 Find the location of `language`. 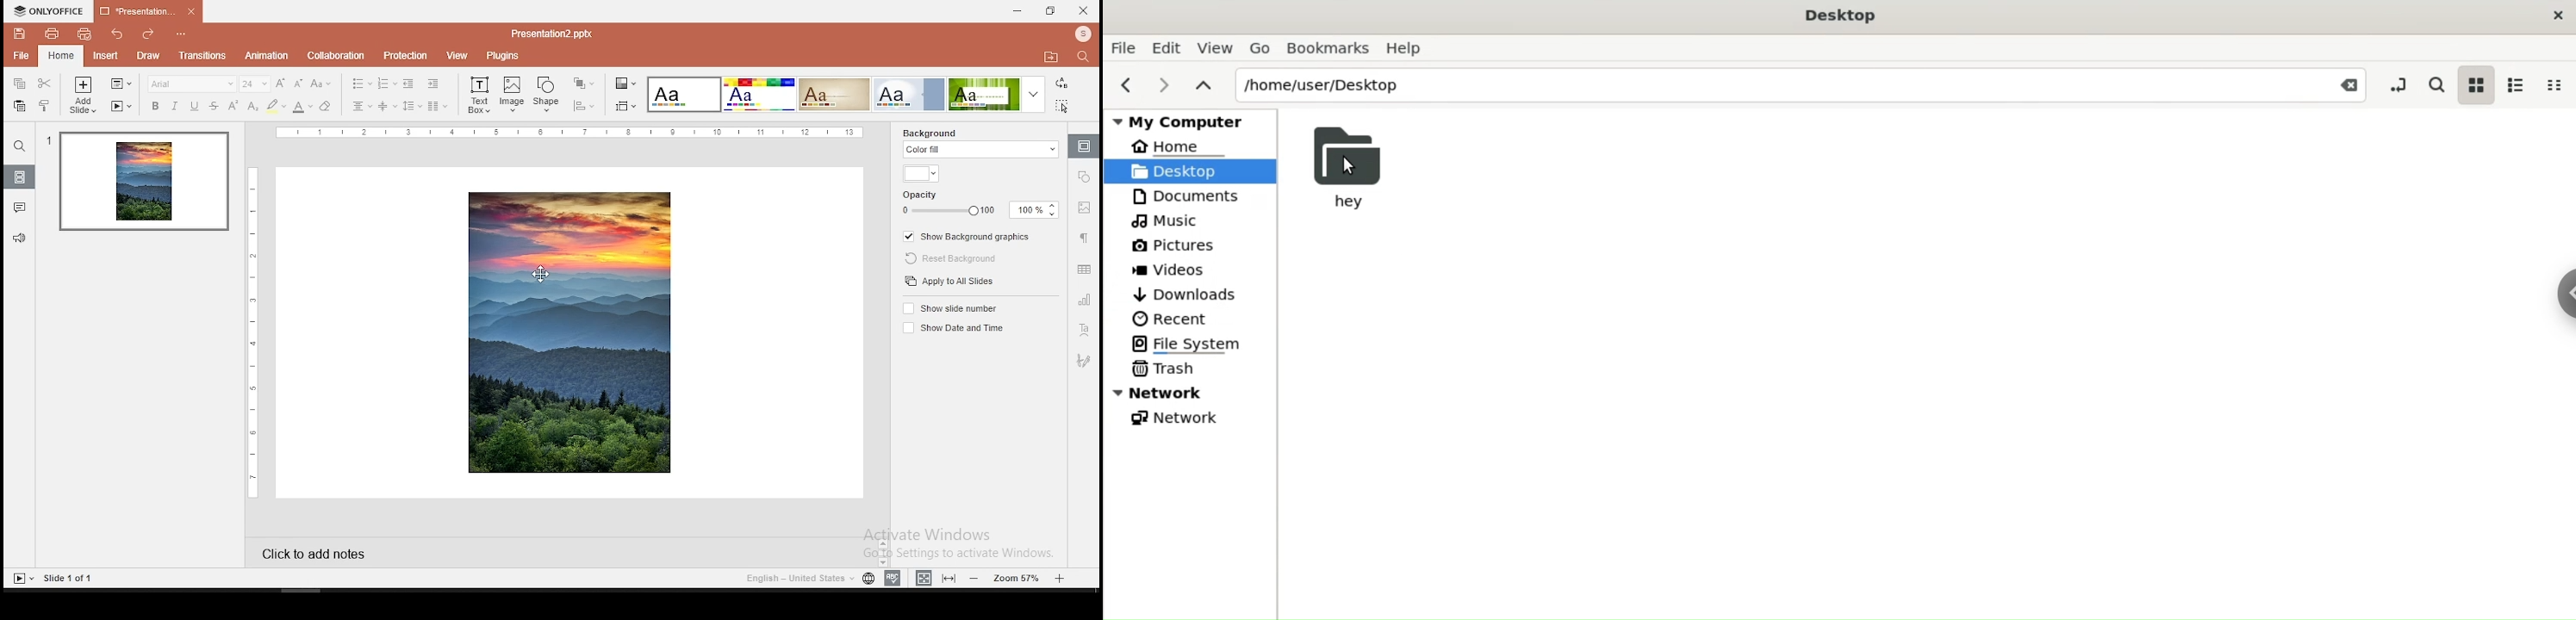

language is located at coordinates (868, 578).